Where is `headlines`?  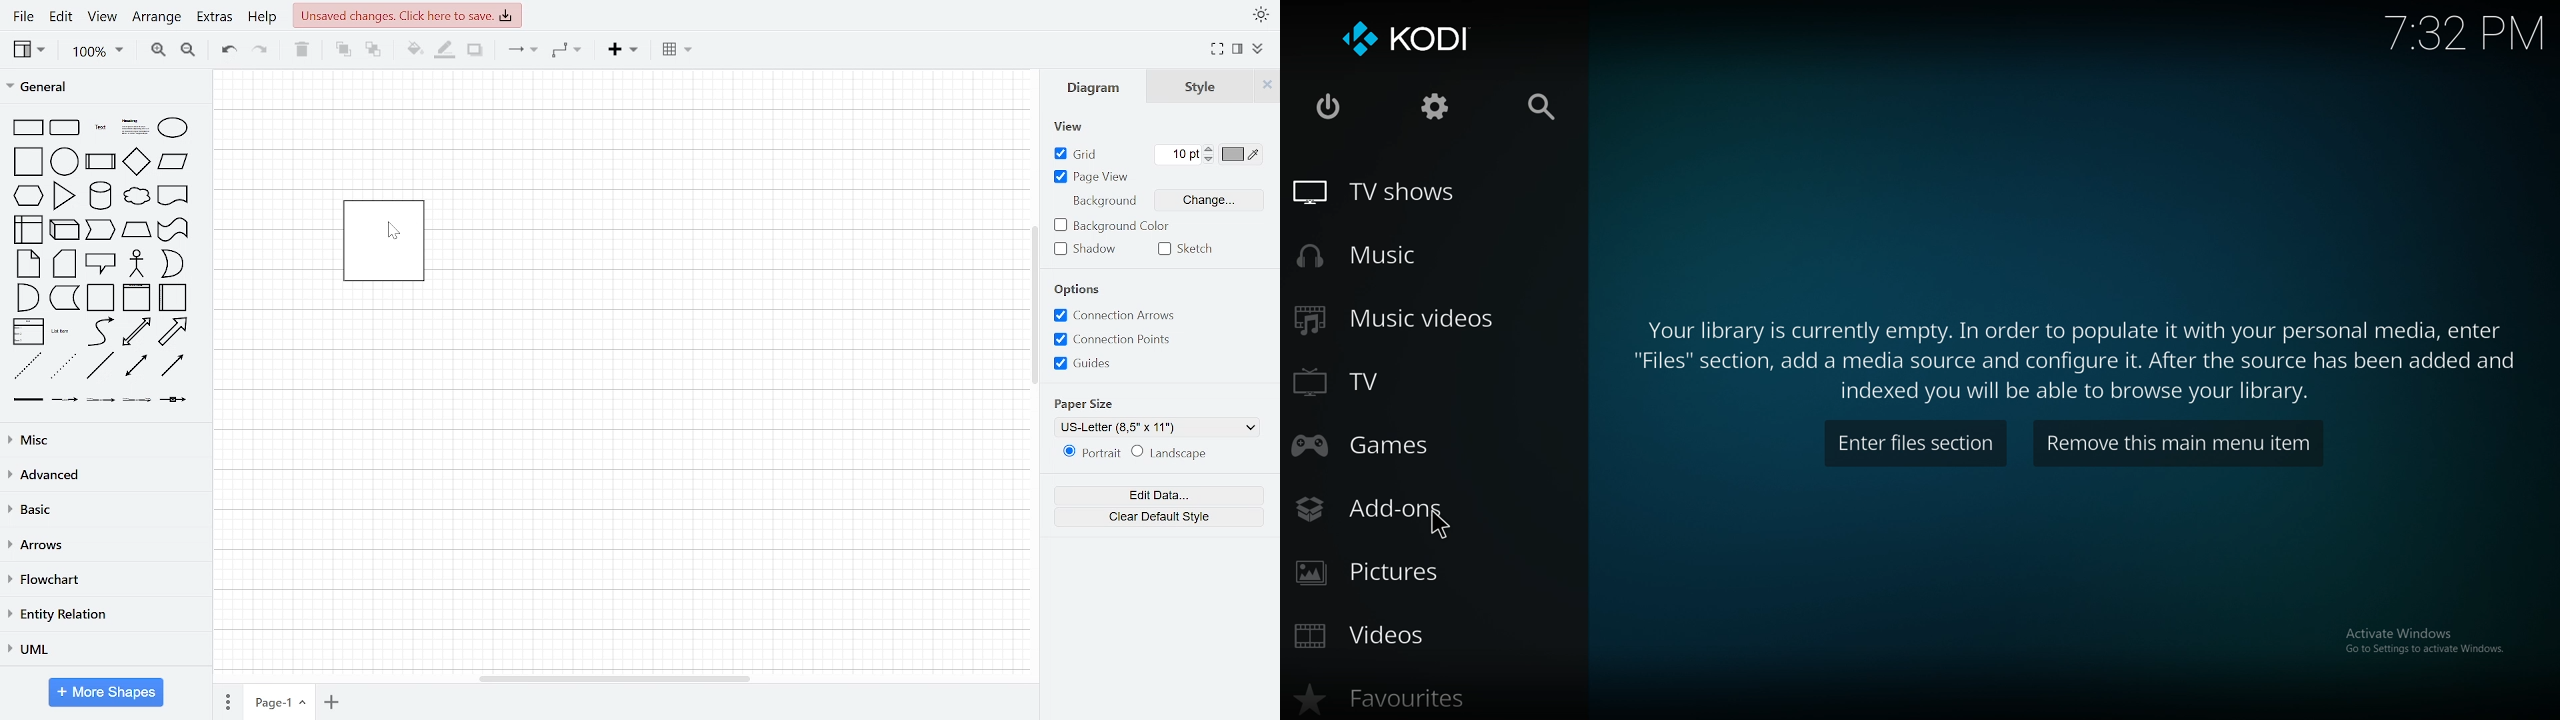 headlines is located at coordinates (135, 127).